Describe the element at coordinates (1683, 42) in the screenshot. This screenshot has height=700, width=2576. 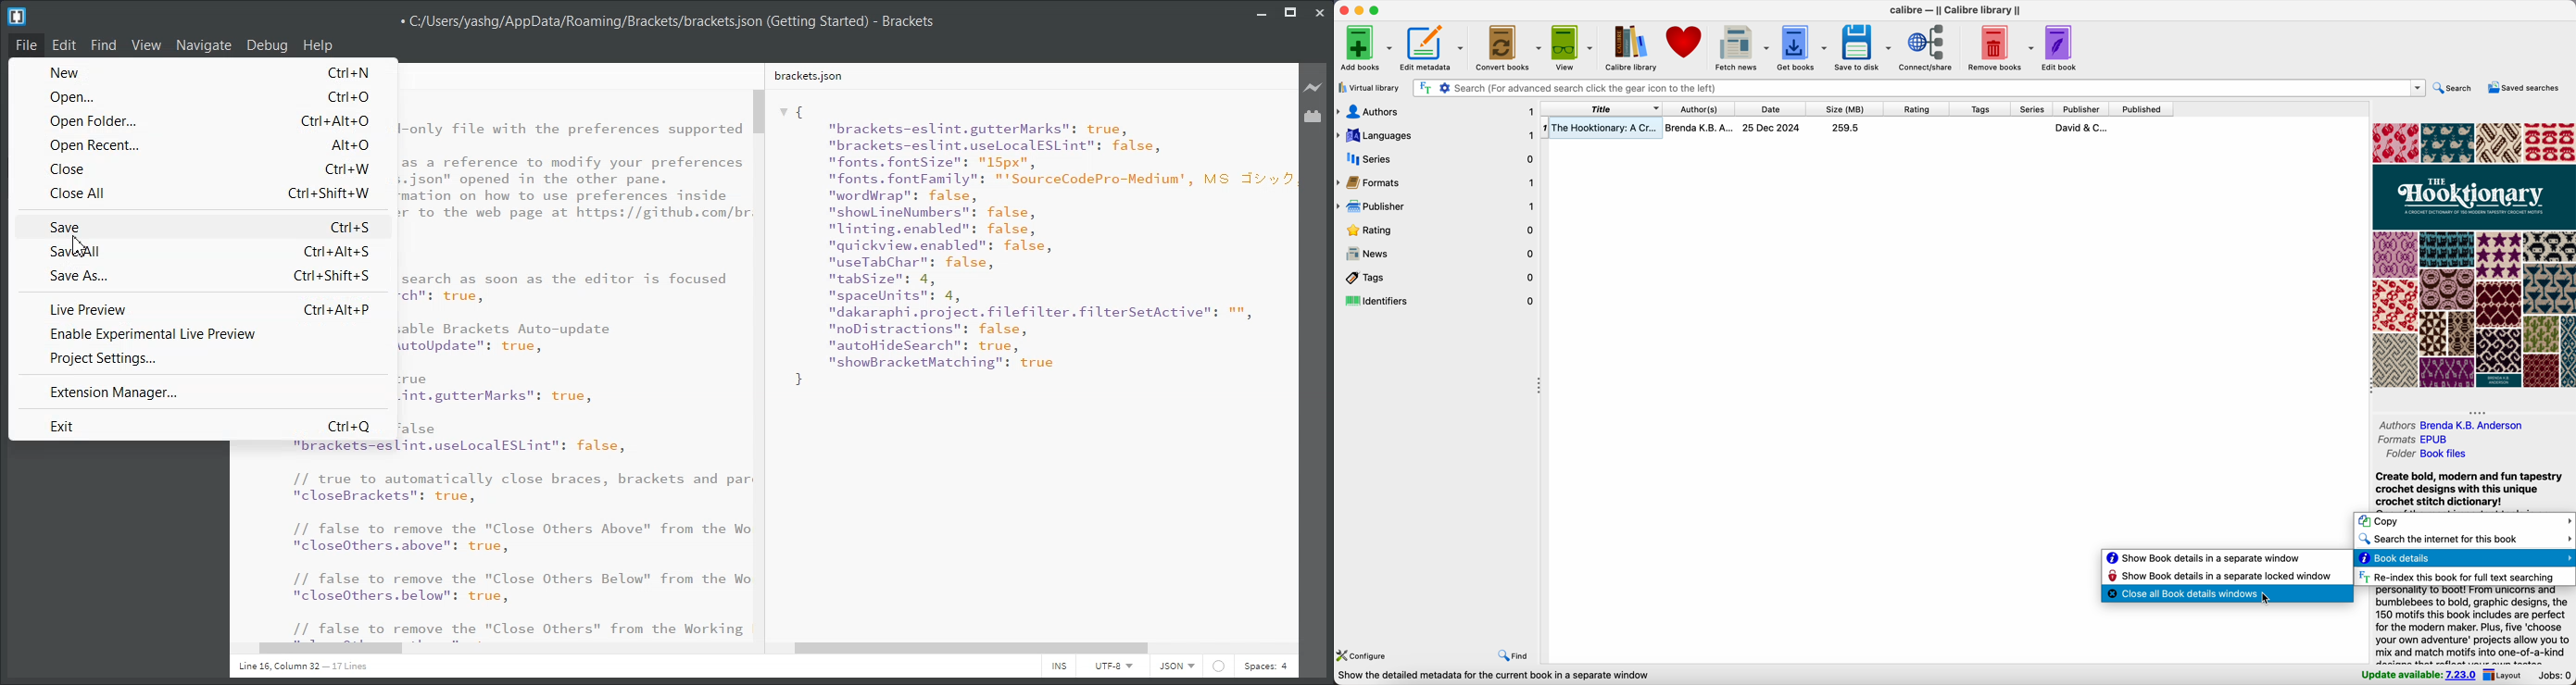
I see `donate` at that location.